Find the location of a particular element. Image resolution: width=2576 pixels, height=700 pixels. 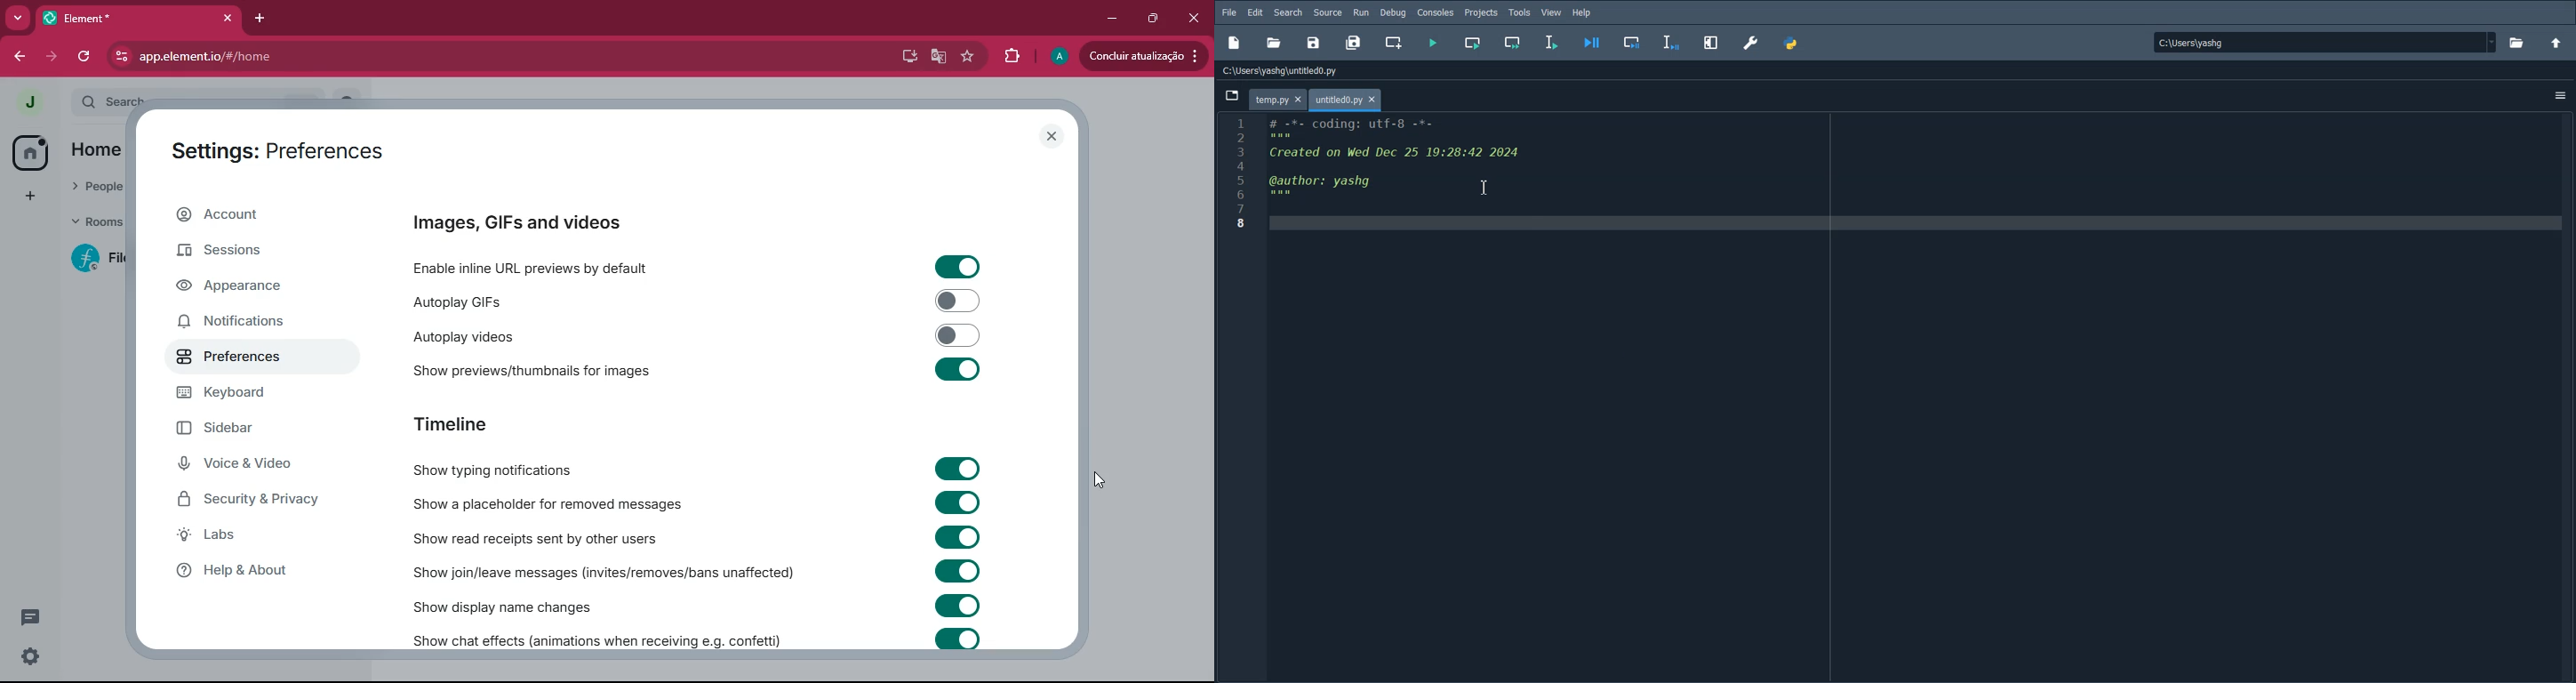

sessions is located at coordinates (242, 249).